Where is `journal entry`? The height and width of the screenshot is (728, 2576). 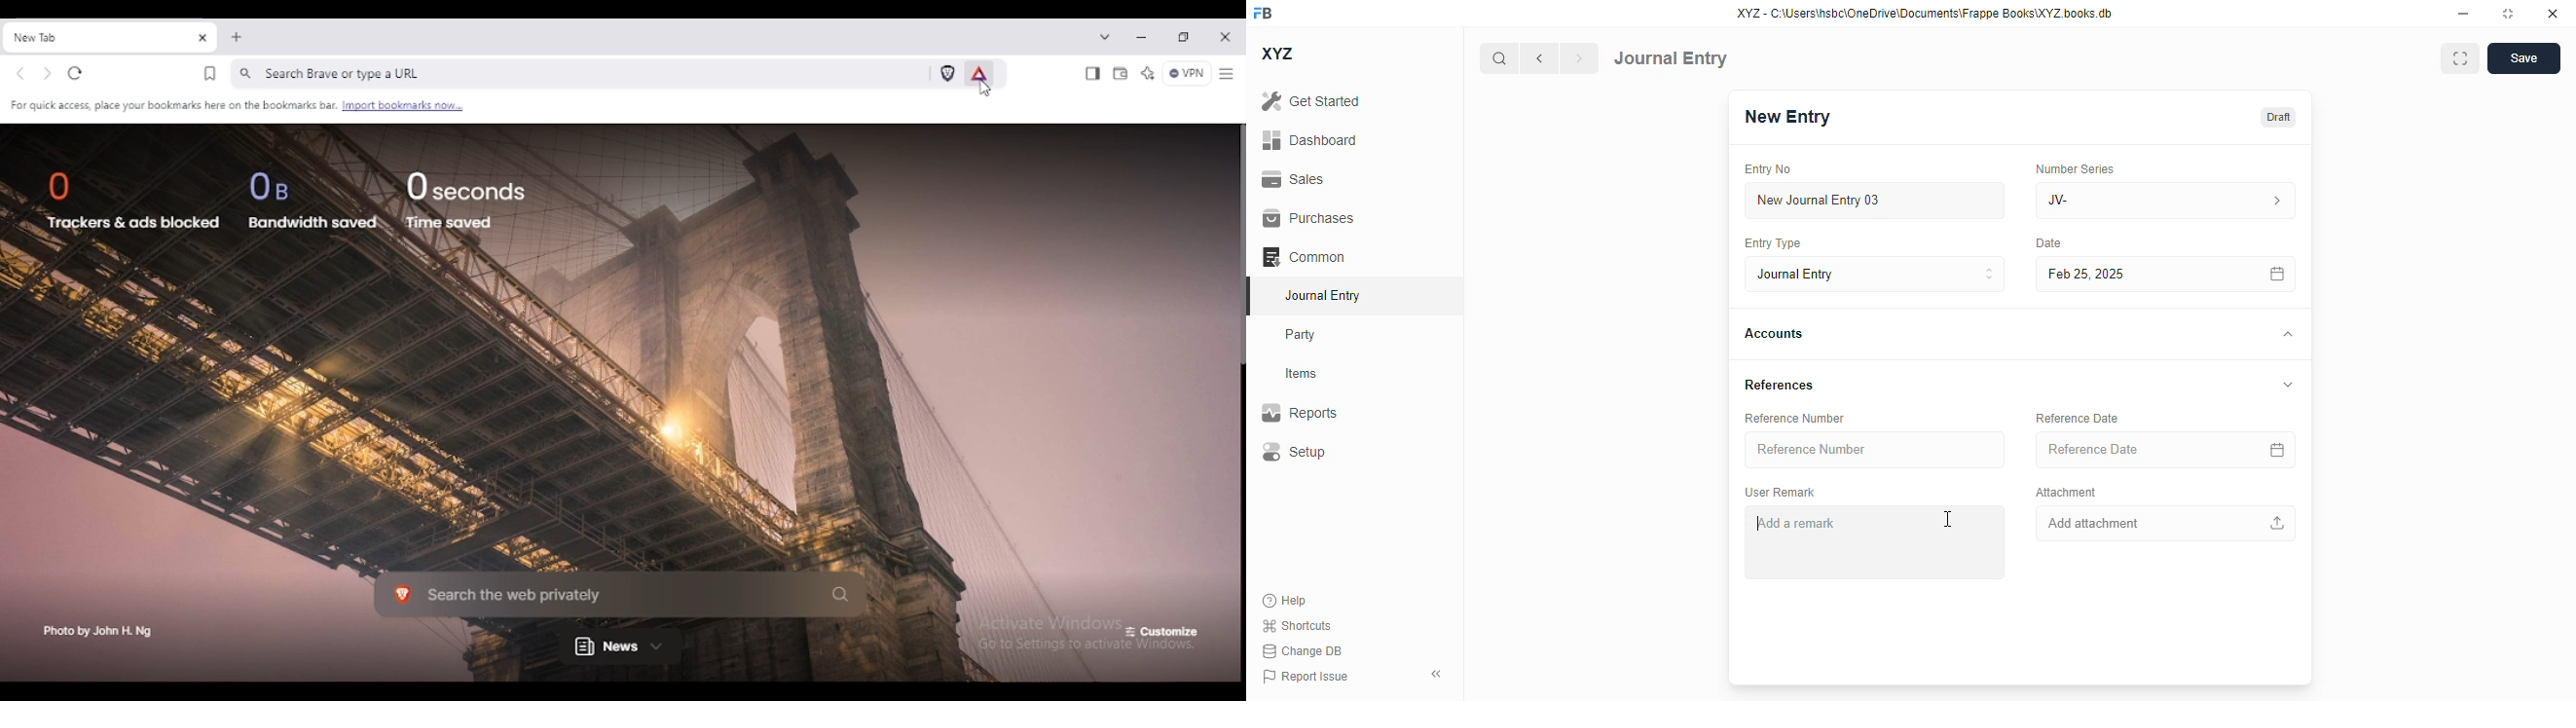
journal entry is located at coordinates (1671, 58).